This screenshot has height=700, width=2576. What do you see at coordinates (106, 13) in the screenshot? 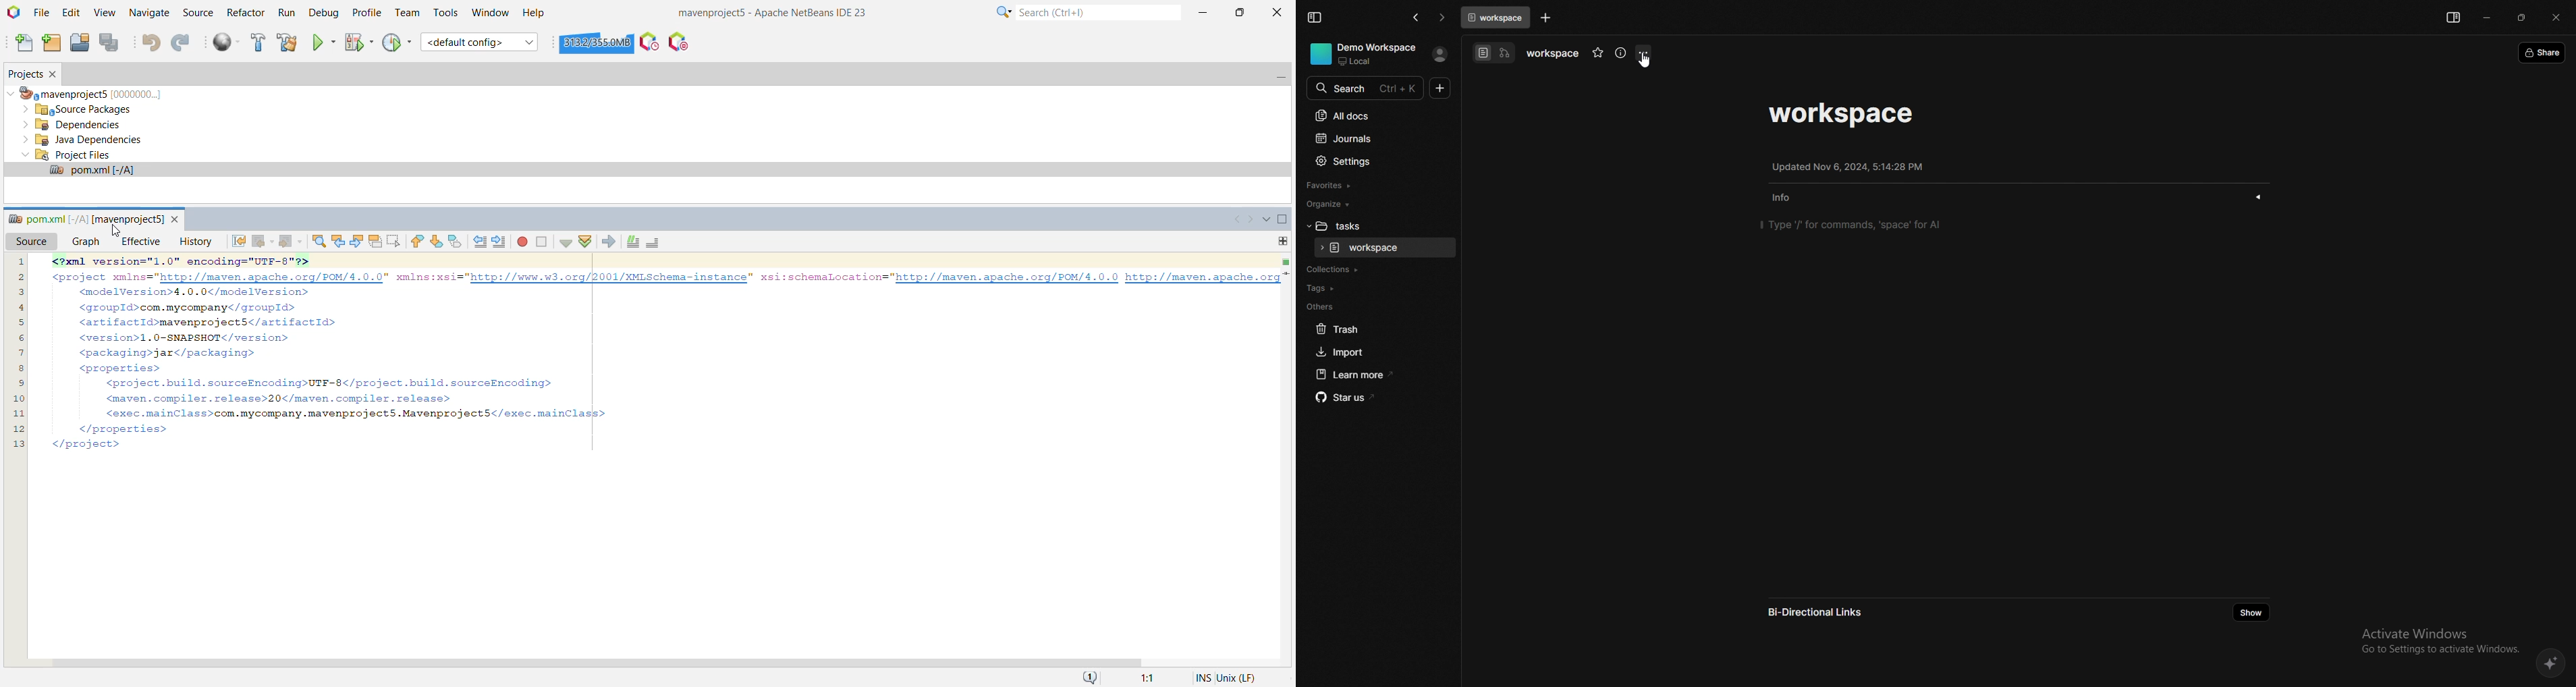
I see `View` at bounding box center [106, 13].